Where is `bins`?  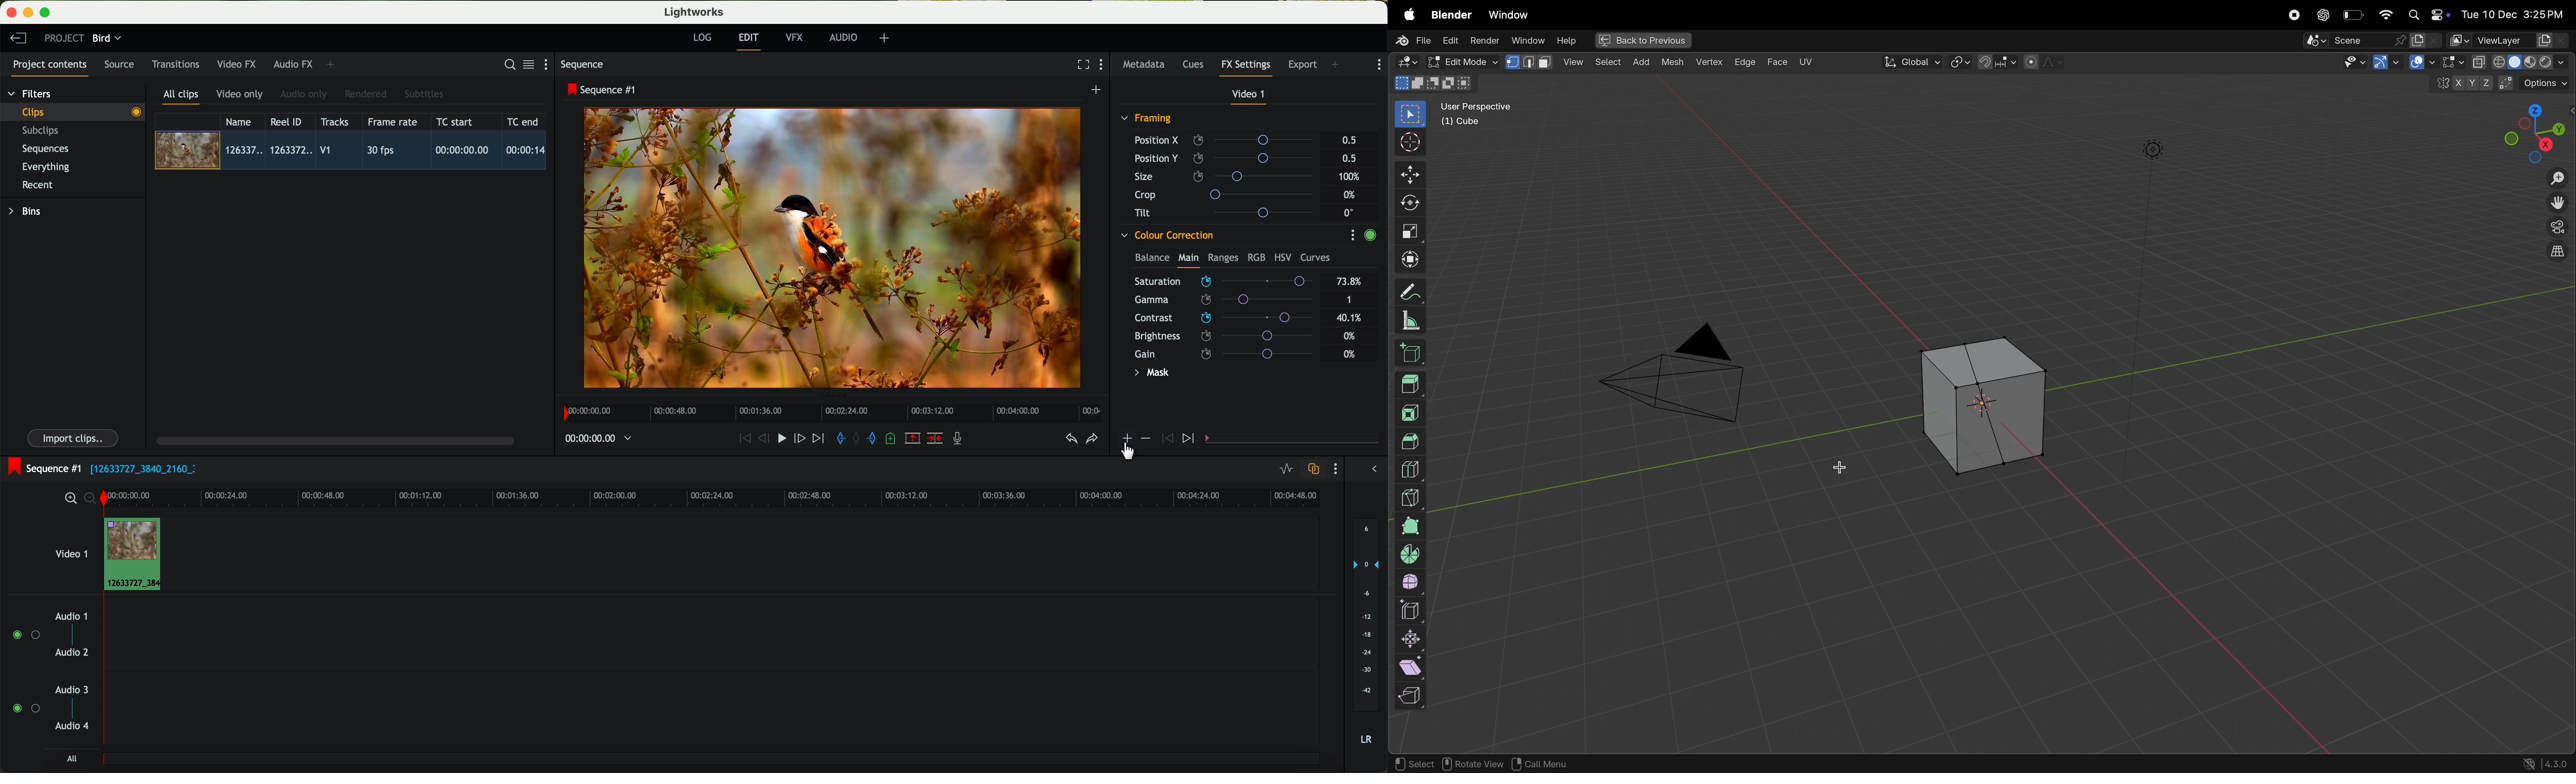 bins is located at coordinates (26, 212).